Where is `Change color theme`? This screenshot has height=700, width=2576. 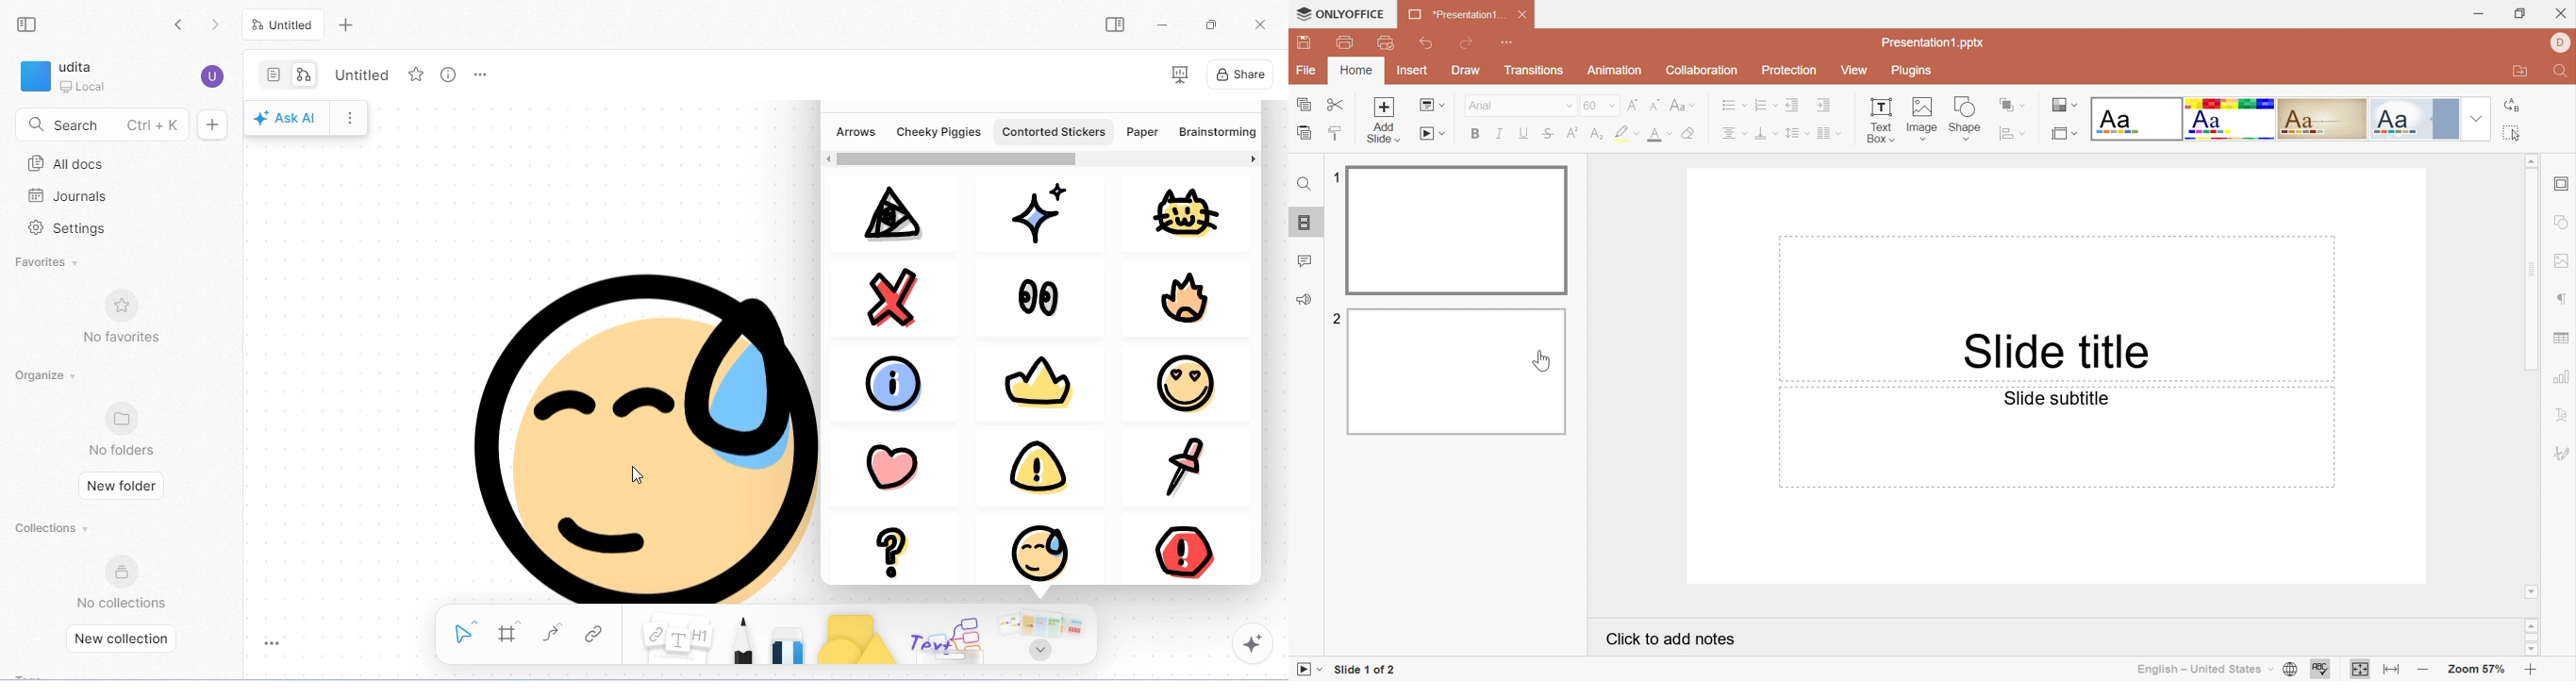 Change color theme is located at coordinates (2062, 105).